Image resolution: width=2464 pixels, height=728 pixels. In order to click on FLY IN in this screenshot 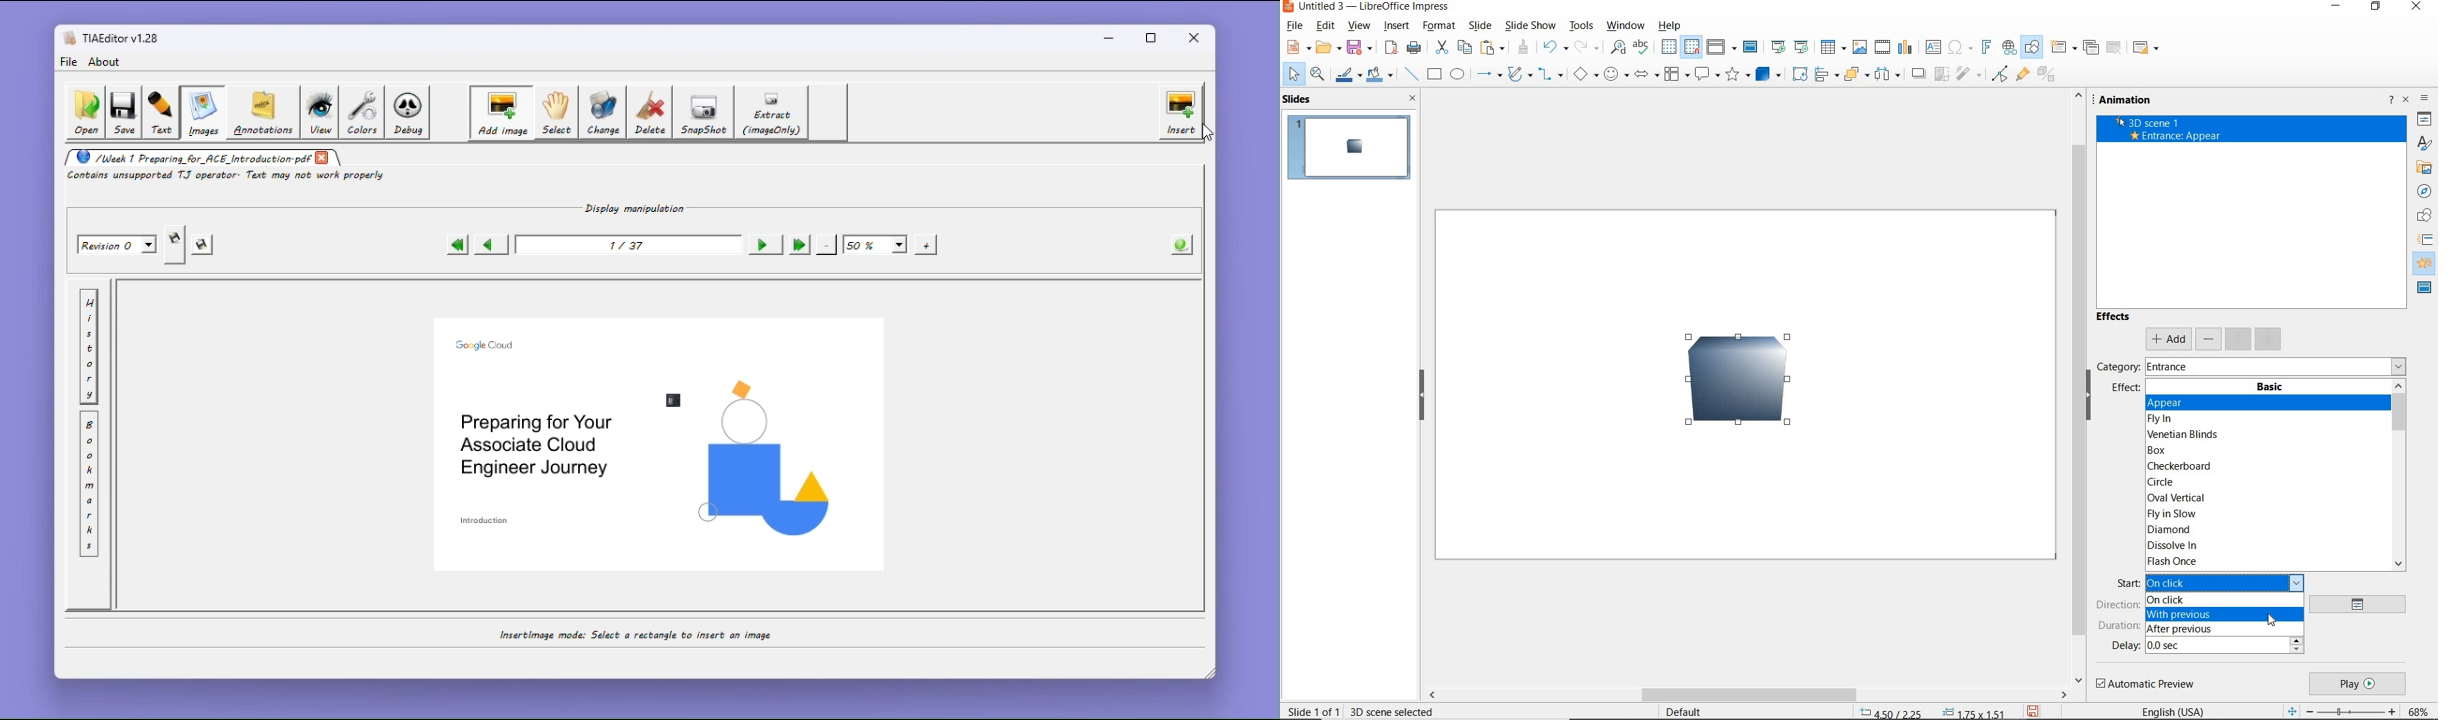, I will do `click(2163, 419)`.